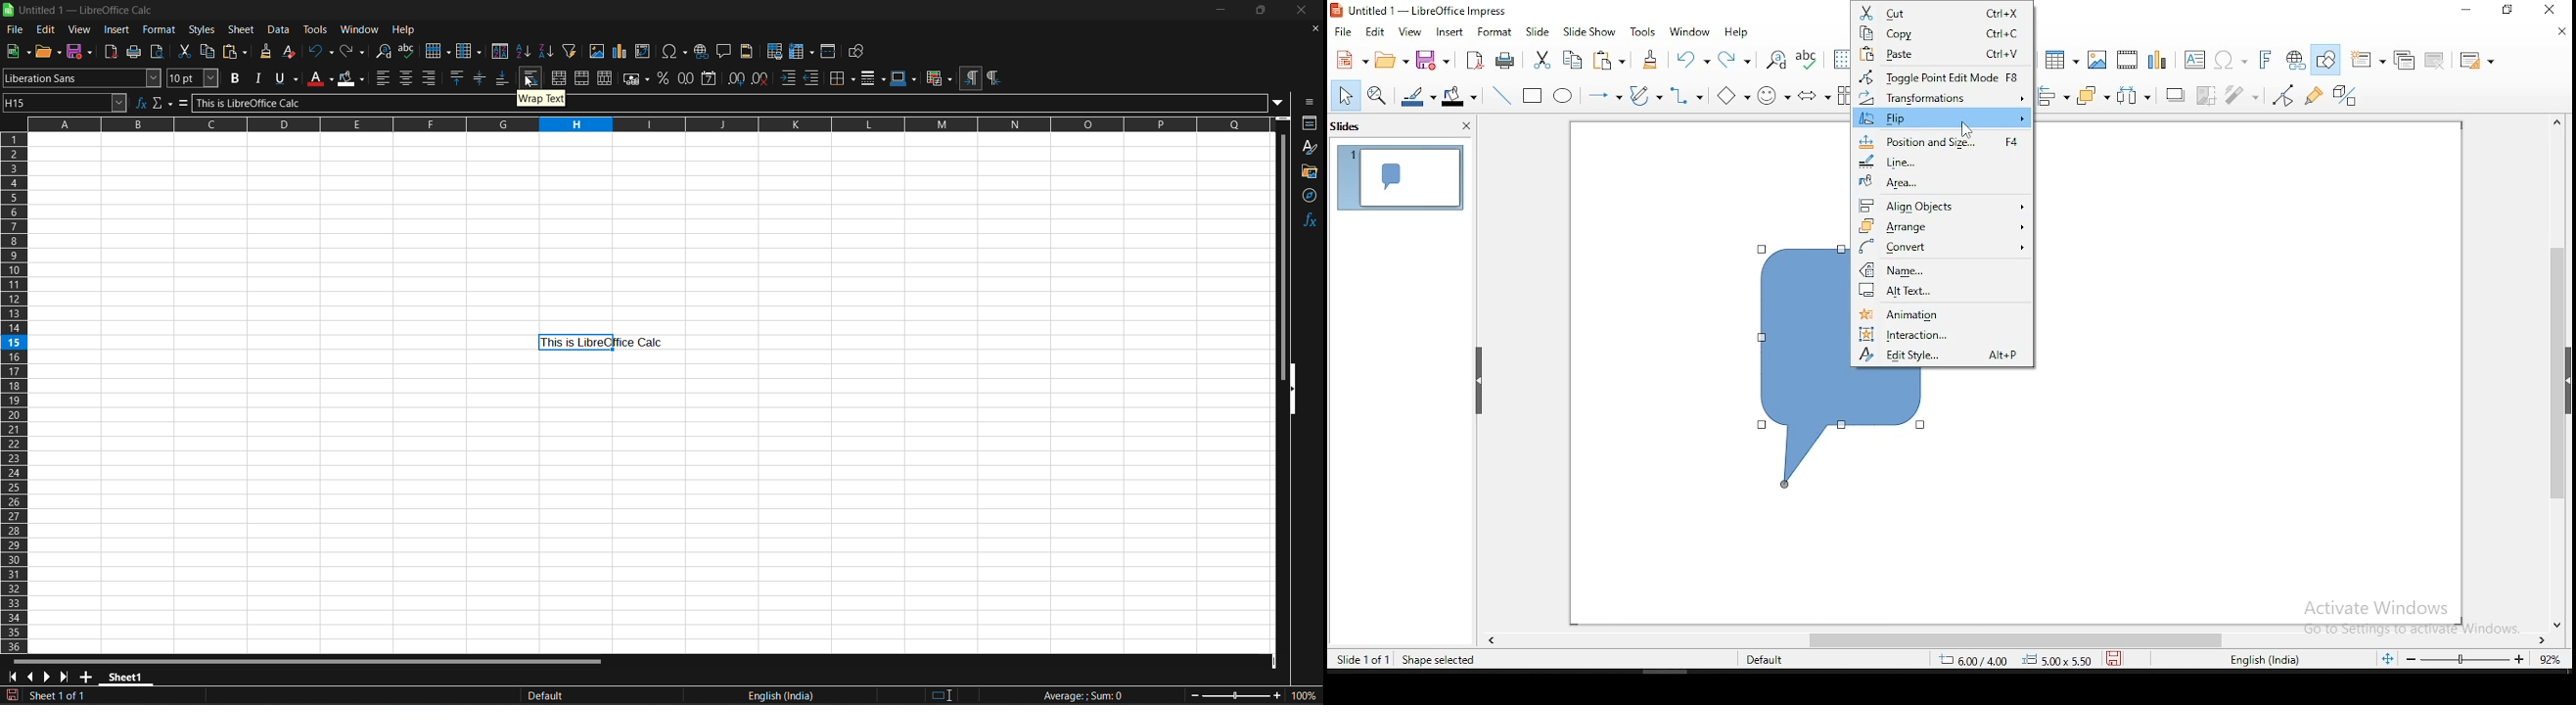 The image size is (2576, 728). What do you see at coordinates (857, 50) in the screenshot?
I see `show draw functions` at bounding box center [857, 50].